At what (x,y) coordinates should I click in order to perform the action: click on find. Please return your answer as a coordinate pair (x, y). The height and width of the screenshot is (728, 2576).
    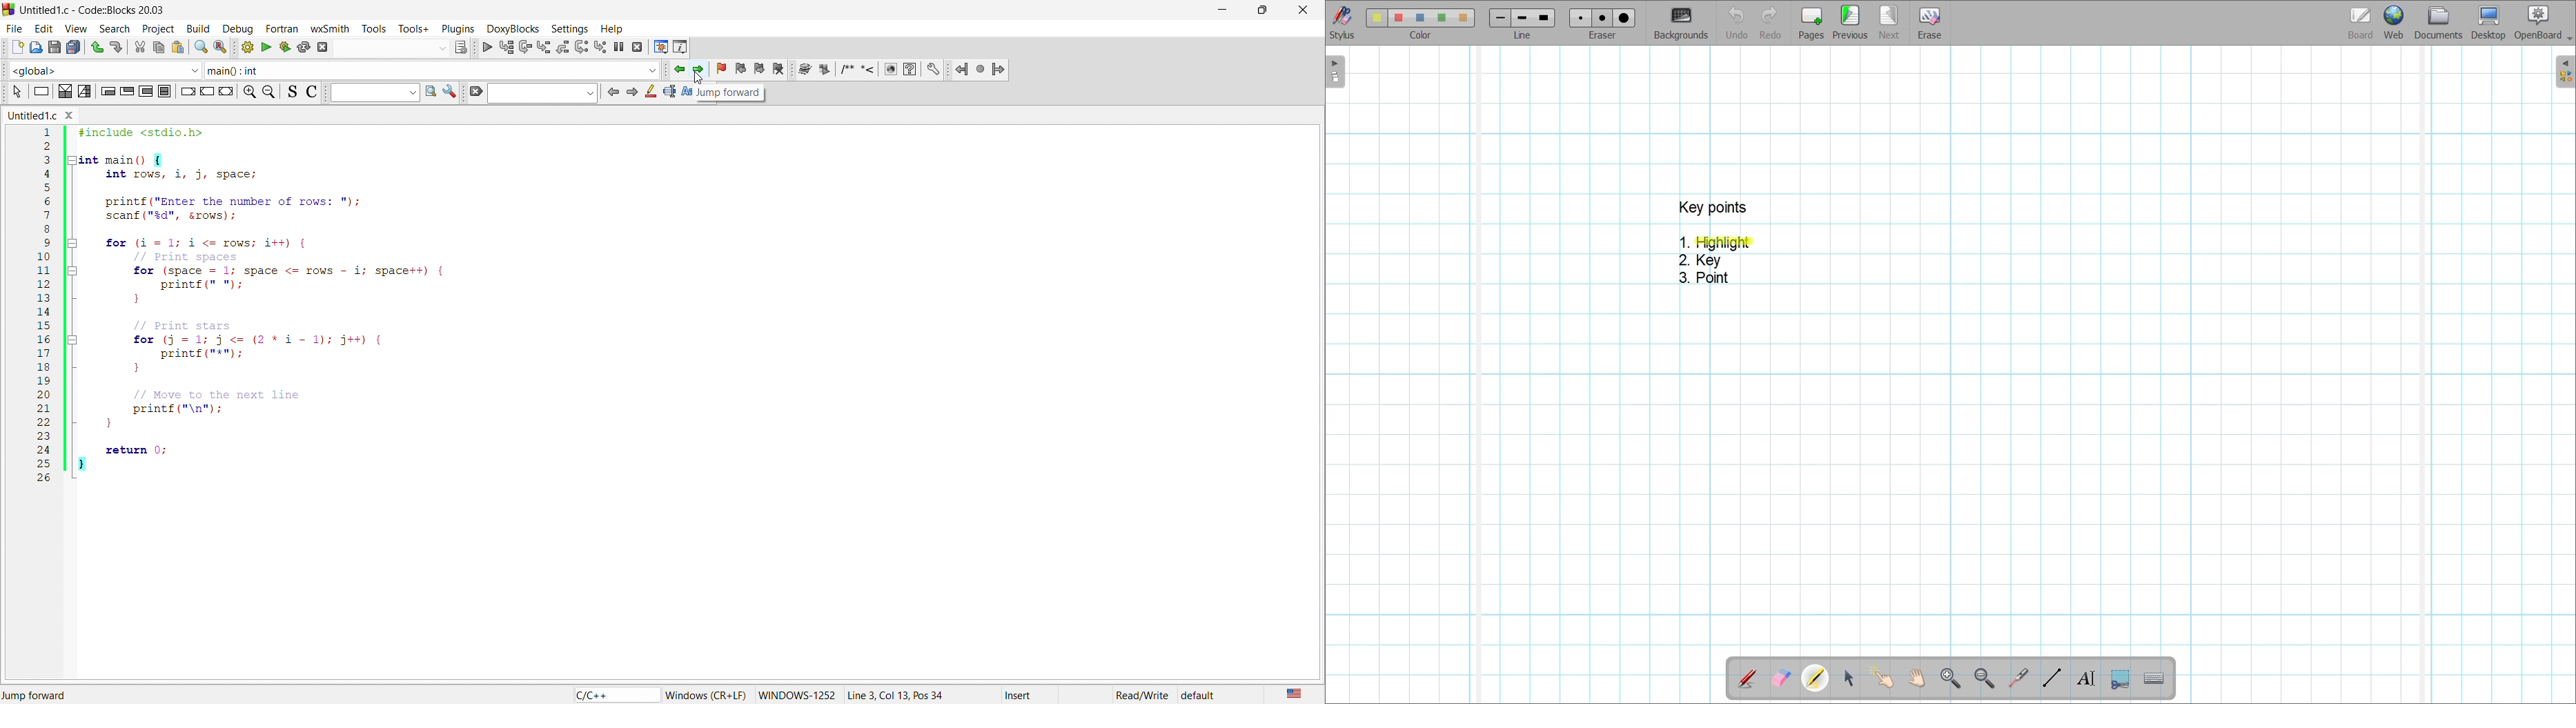
    Looking at the image, I should click on (431, 93).